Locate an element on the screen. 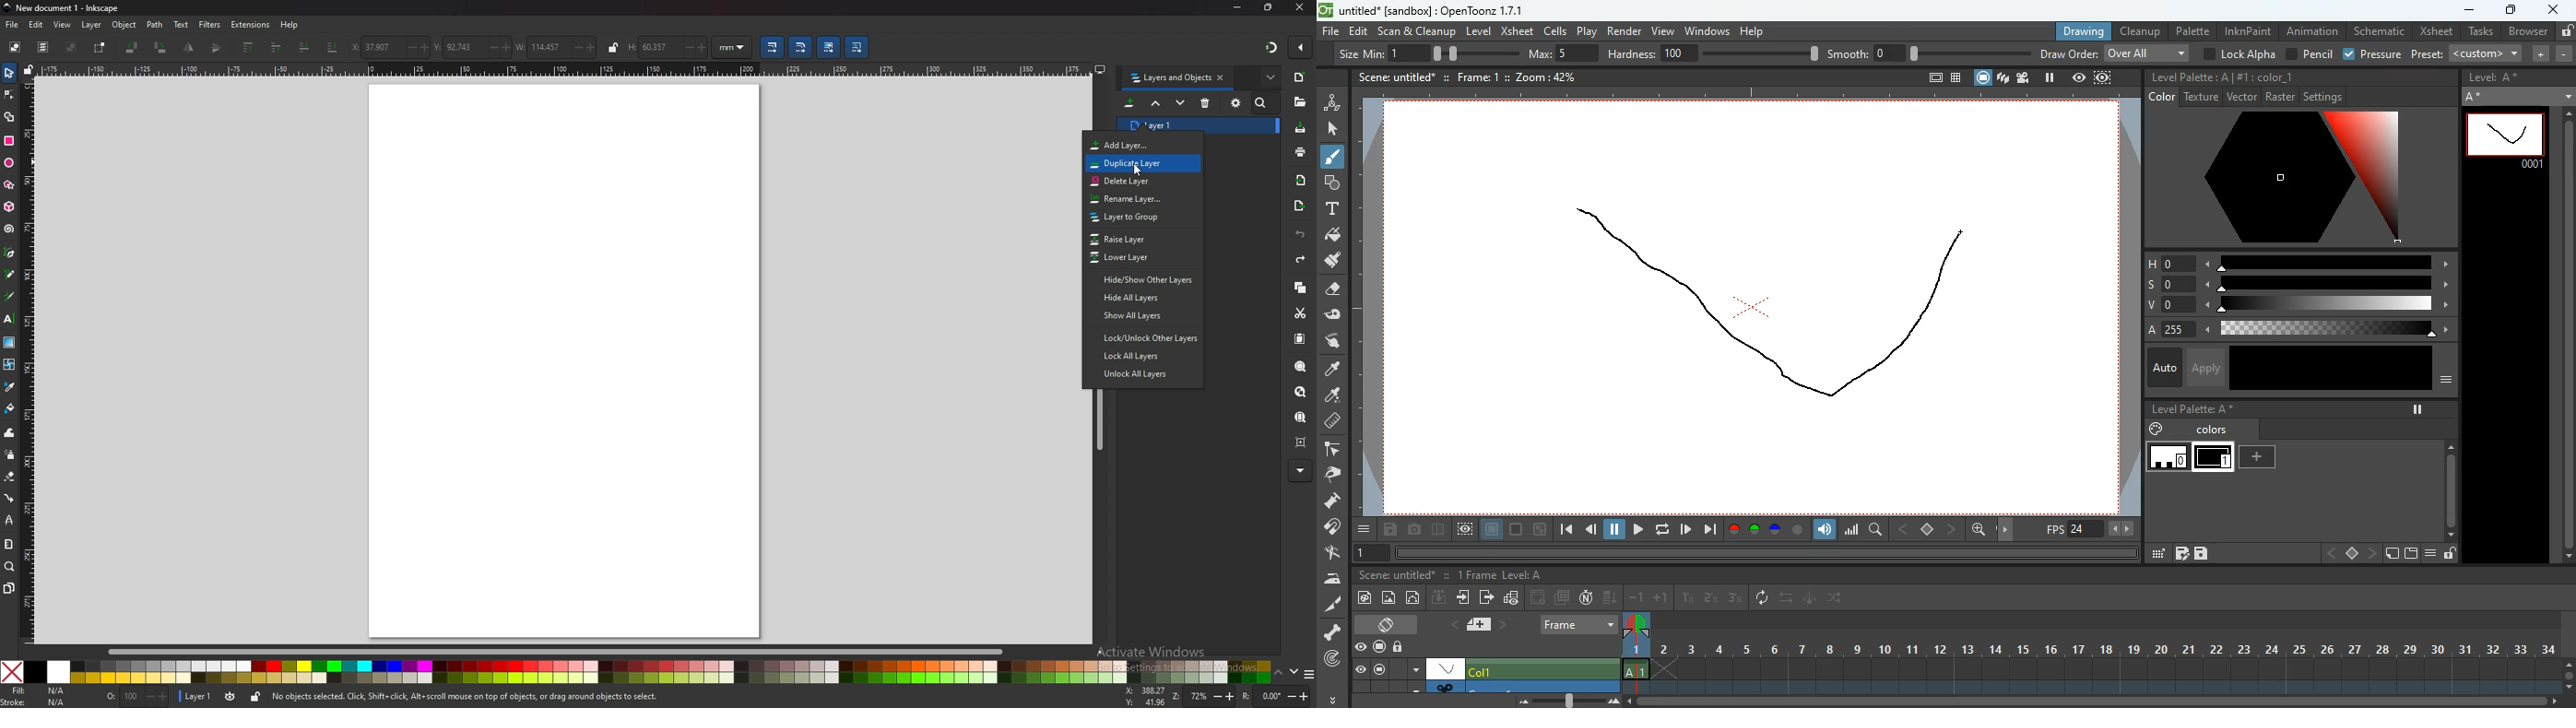 The image size is (2576, 728). a is located at coordinates (2294, 330).